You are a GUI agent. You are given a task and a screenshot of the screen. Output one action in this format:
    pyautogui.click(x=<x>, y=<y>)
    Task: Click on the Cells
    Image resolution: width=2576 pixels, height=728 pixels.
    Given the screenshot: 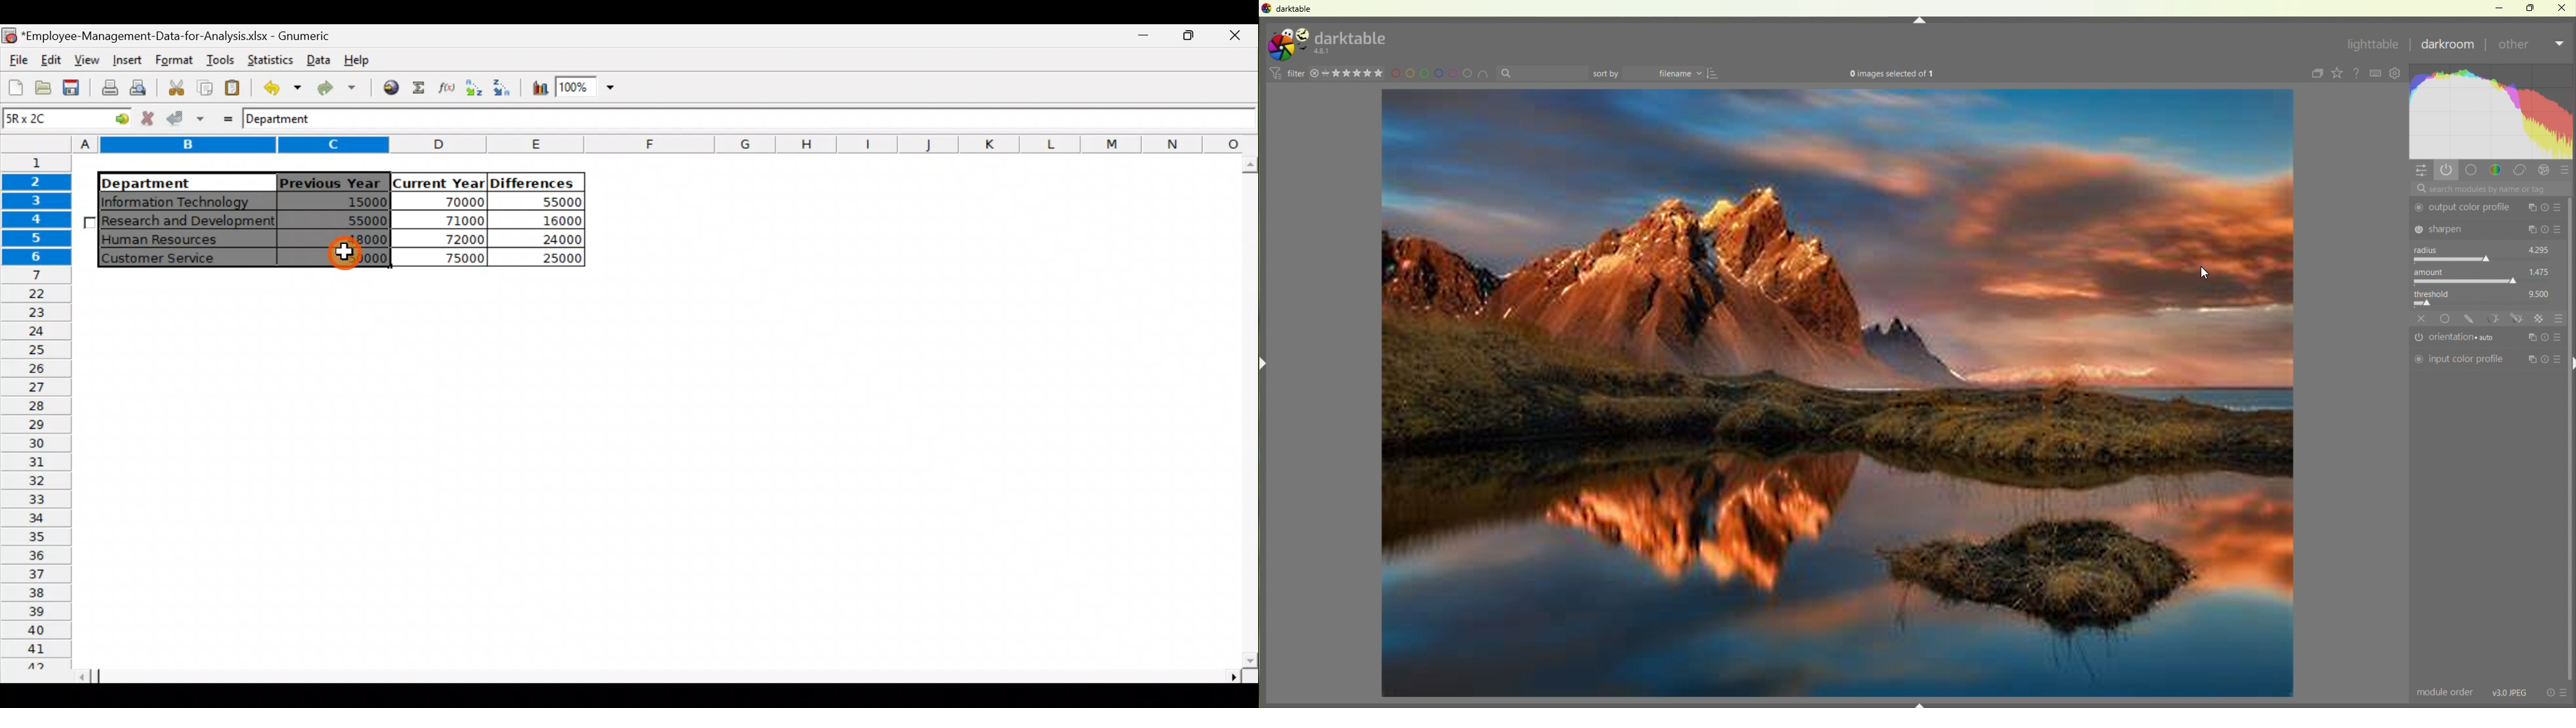 What is the action you would take?
    pyautogui.click(x=654, y=473)
    